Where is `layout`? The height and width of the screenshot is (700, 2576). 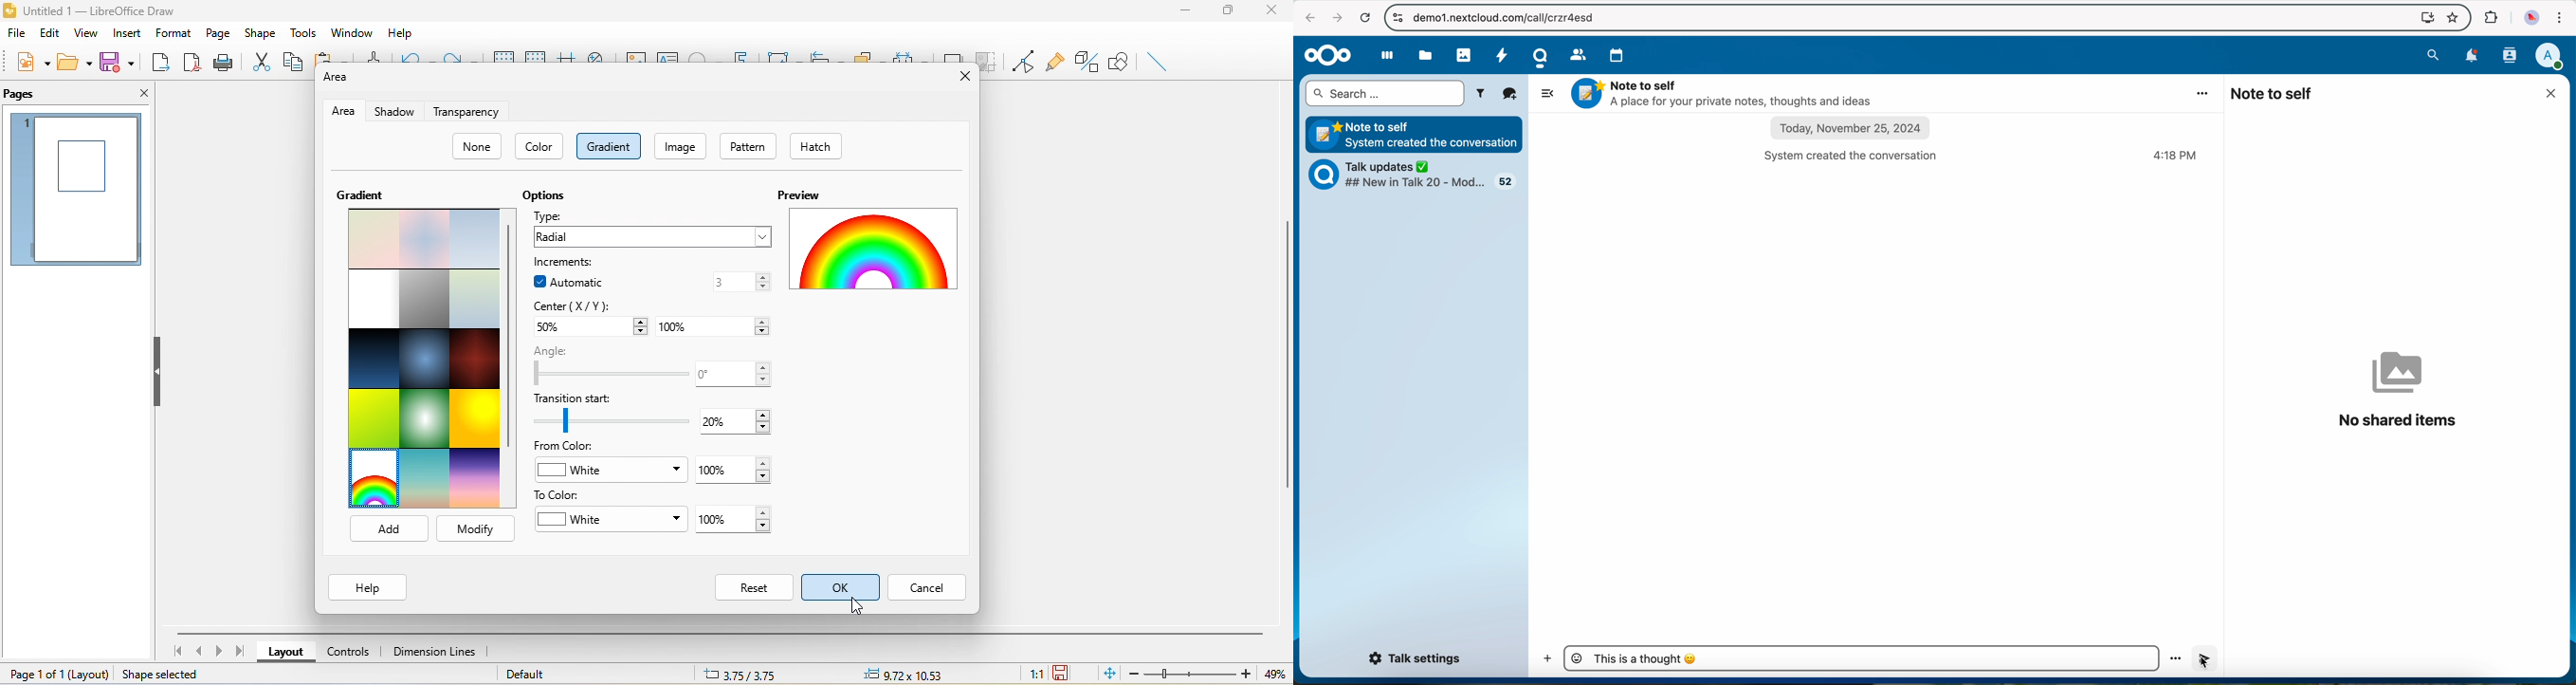 layout is located at coordinates (287, 652).